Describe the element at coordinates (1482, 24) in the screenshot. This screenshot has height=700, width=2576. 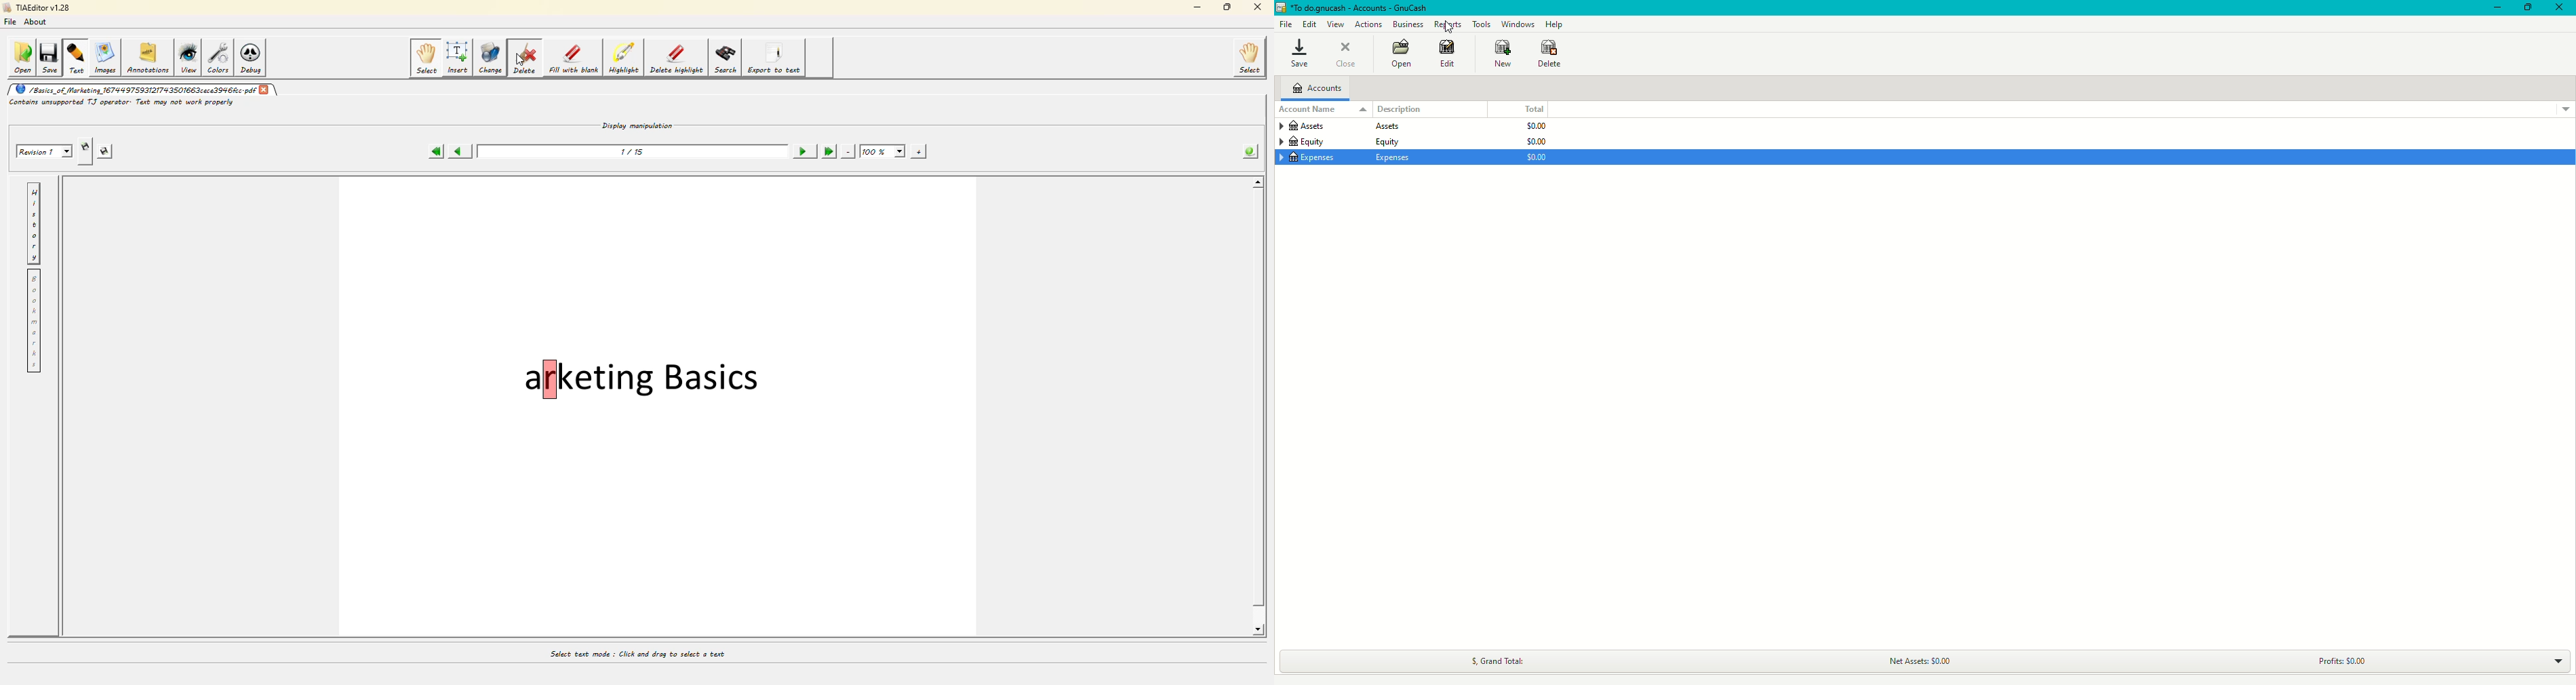
I see `Tools` at that location.